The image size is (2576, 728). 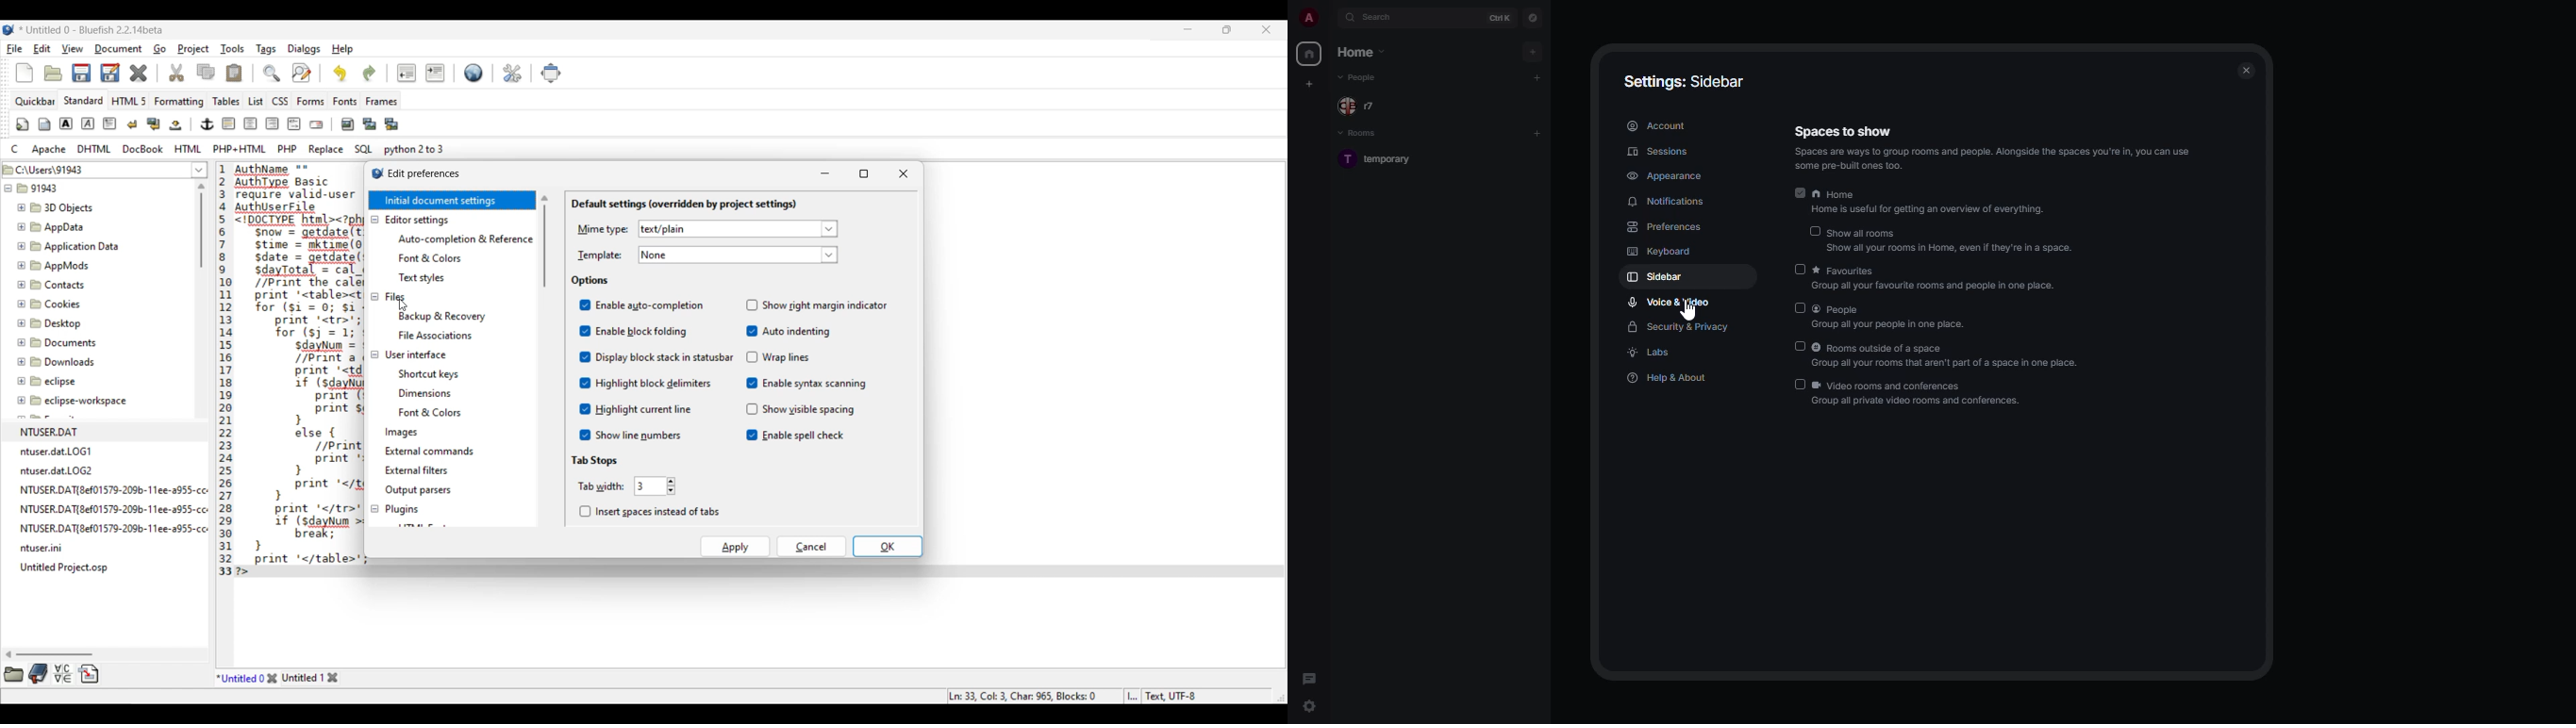 I want to click on Image and text edit tools, so click(x=209, y=123).